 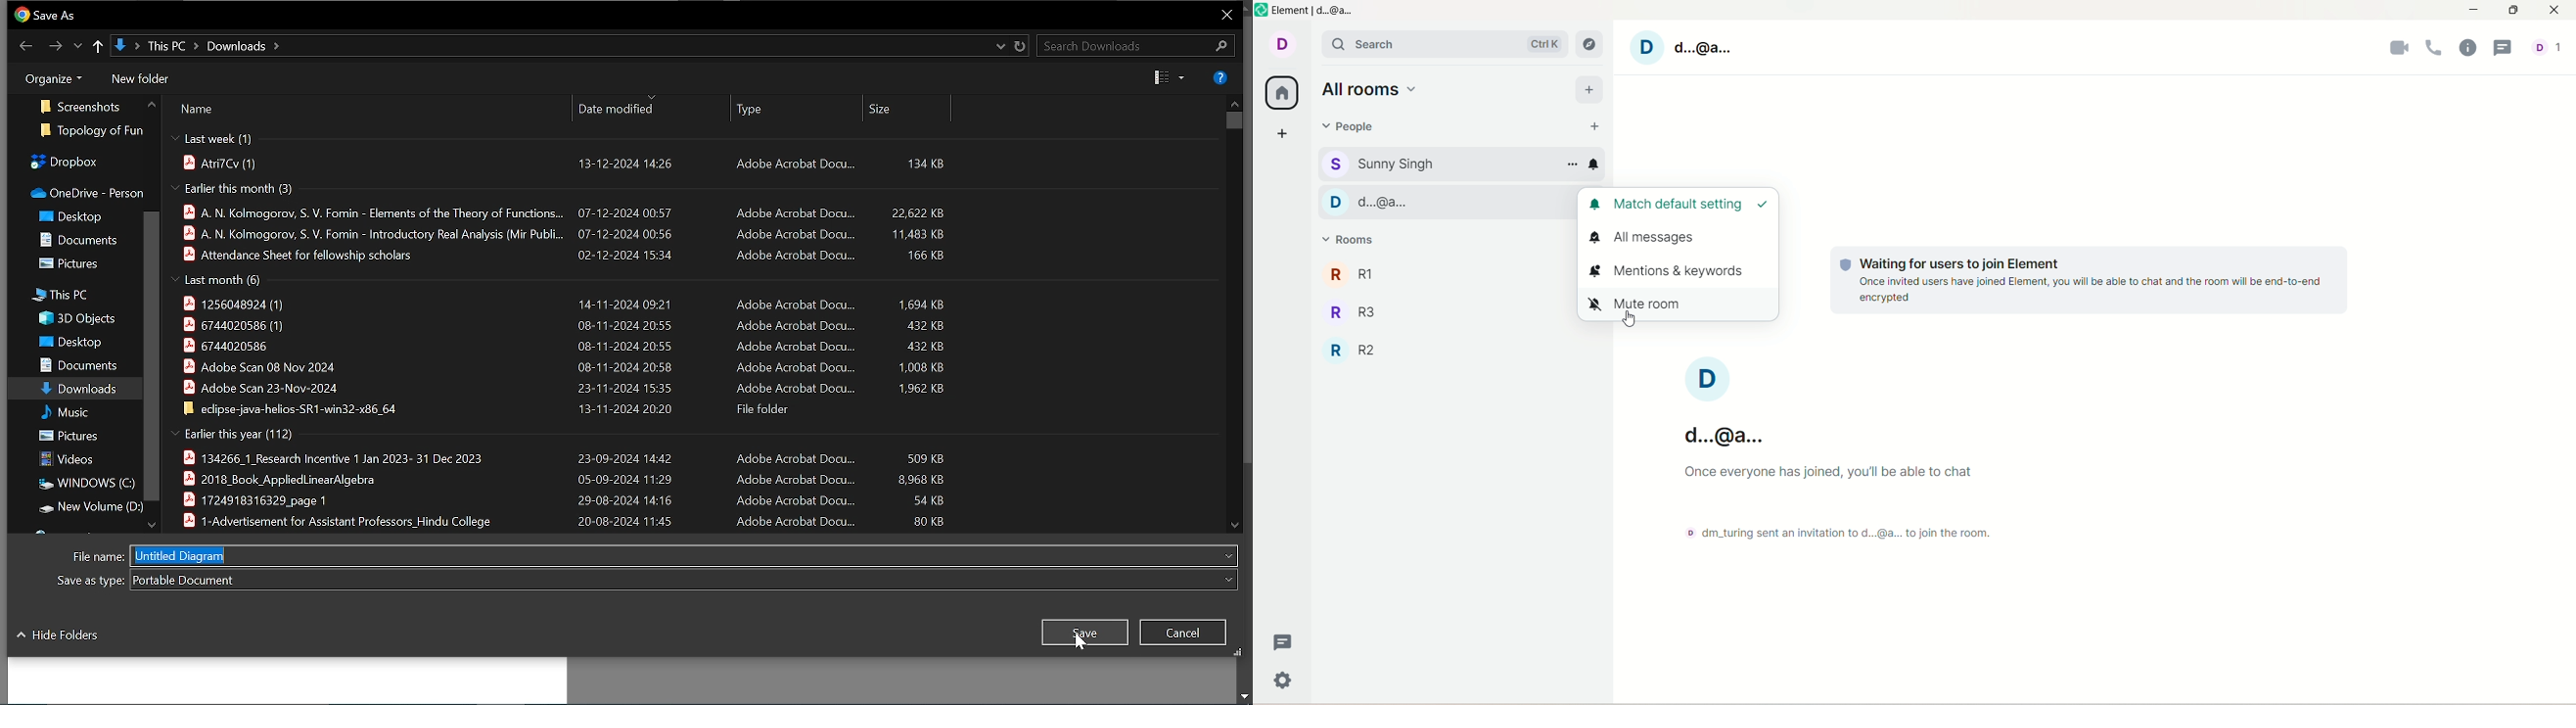 I want to click on music, so click(x=65, y=411).